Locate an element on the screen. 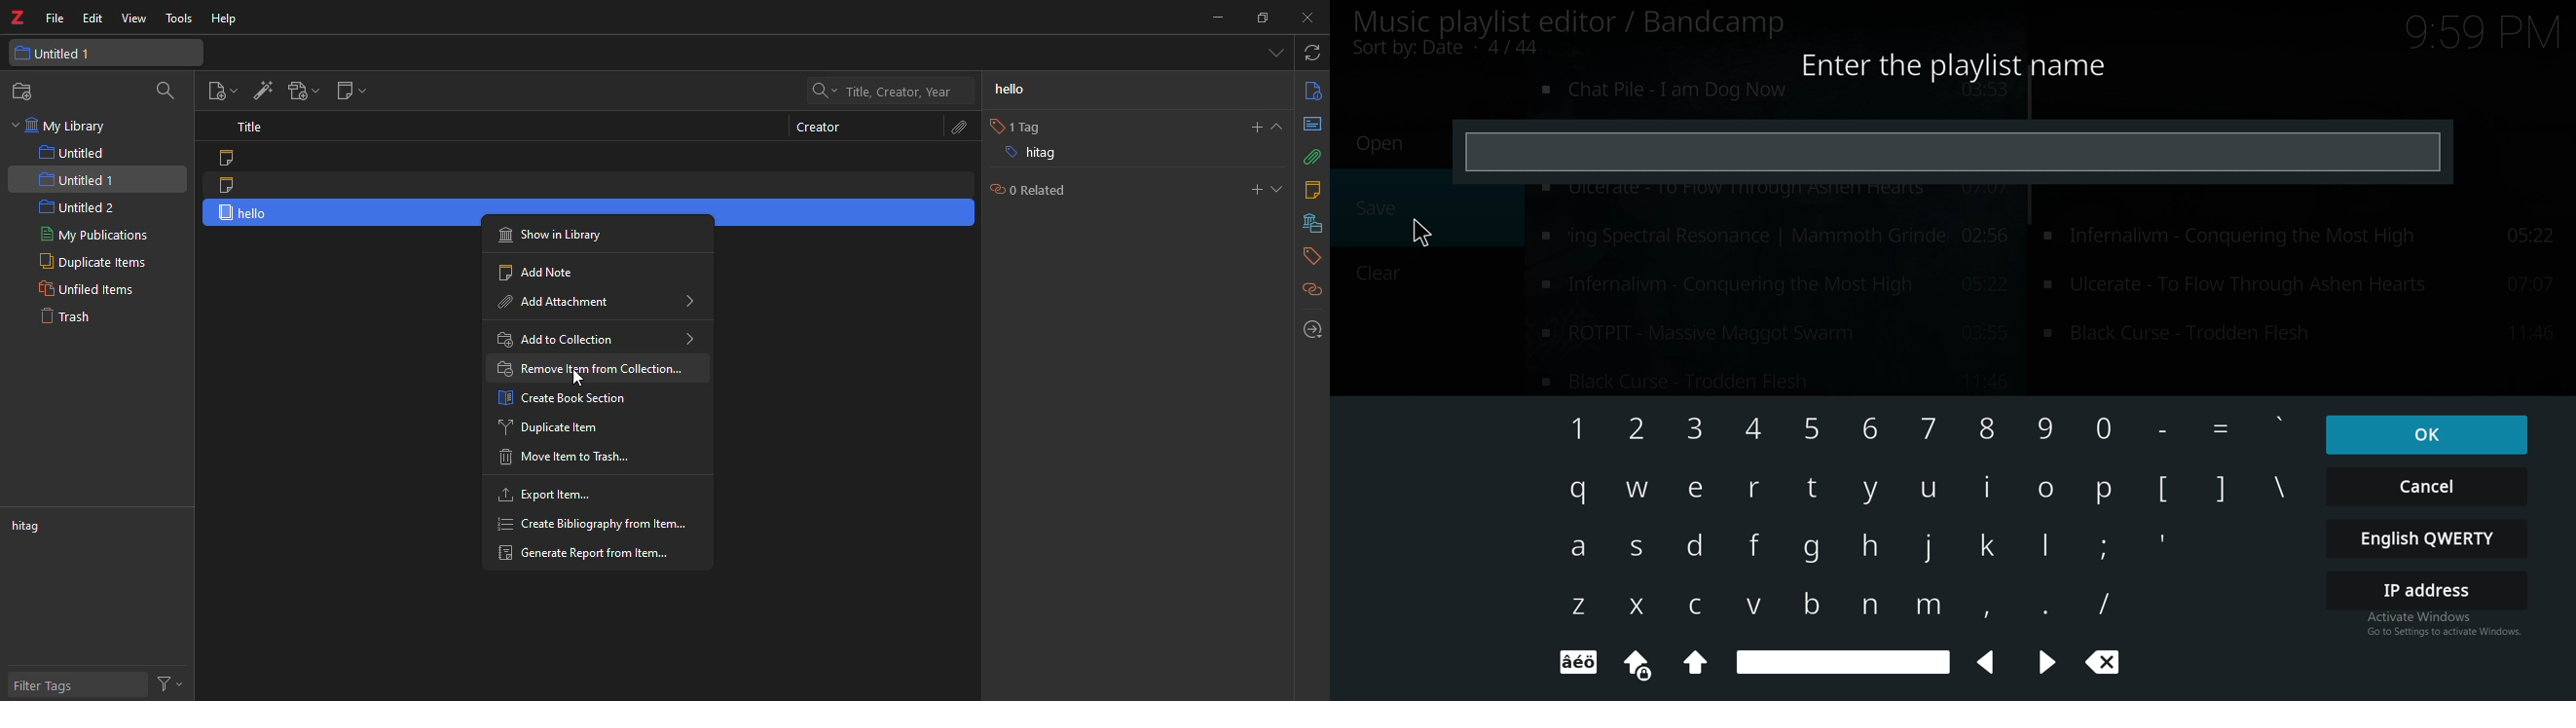 The height and width of the screenshot is (728, 2576). Clear is located at coordinates (1373, 275).